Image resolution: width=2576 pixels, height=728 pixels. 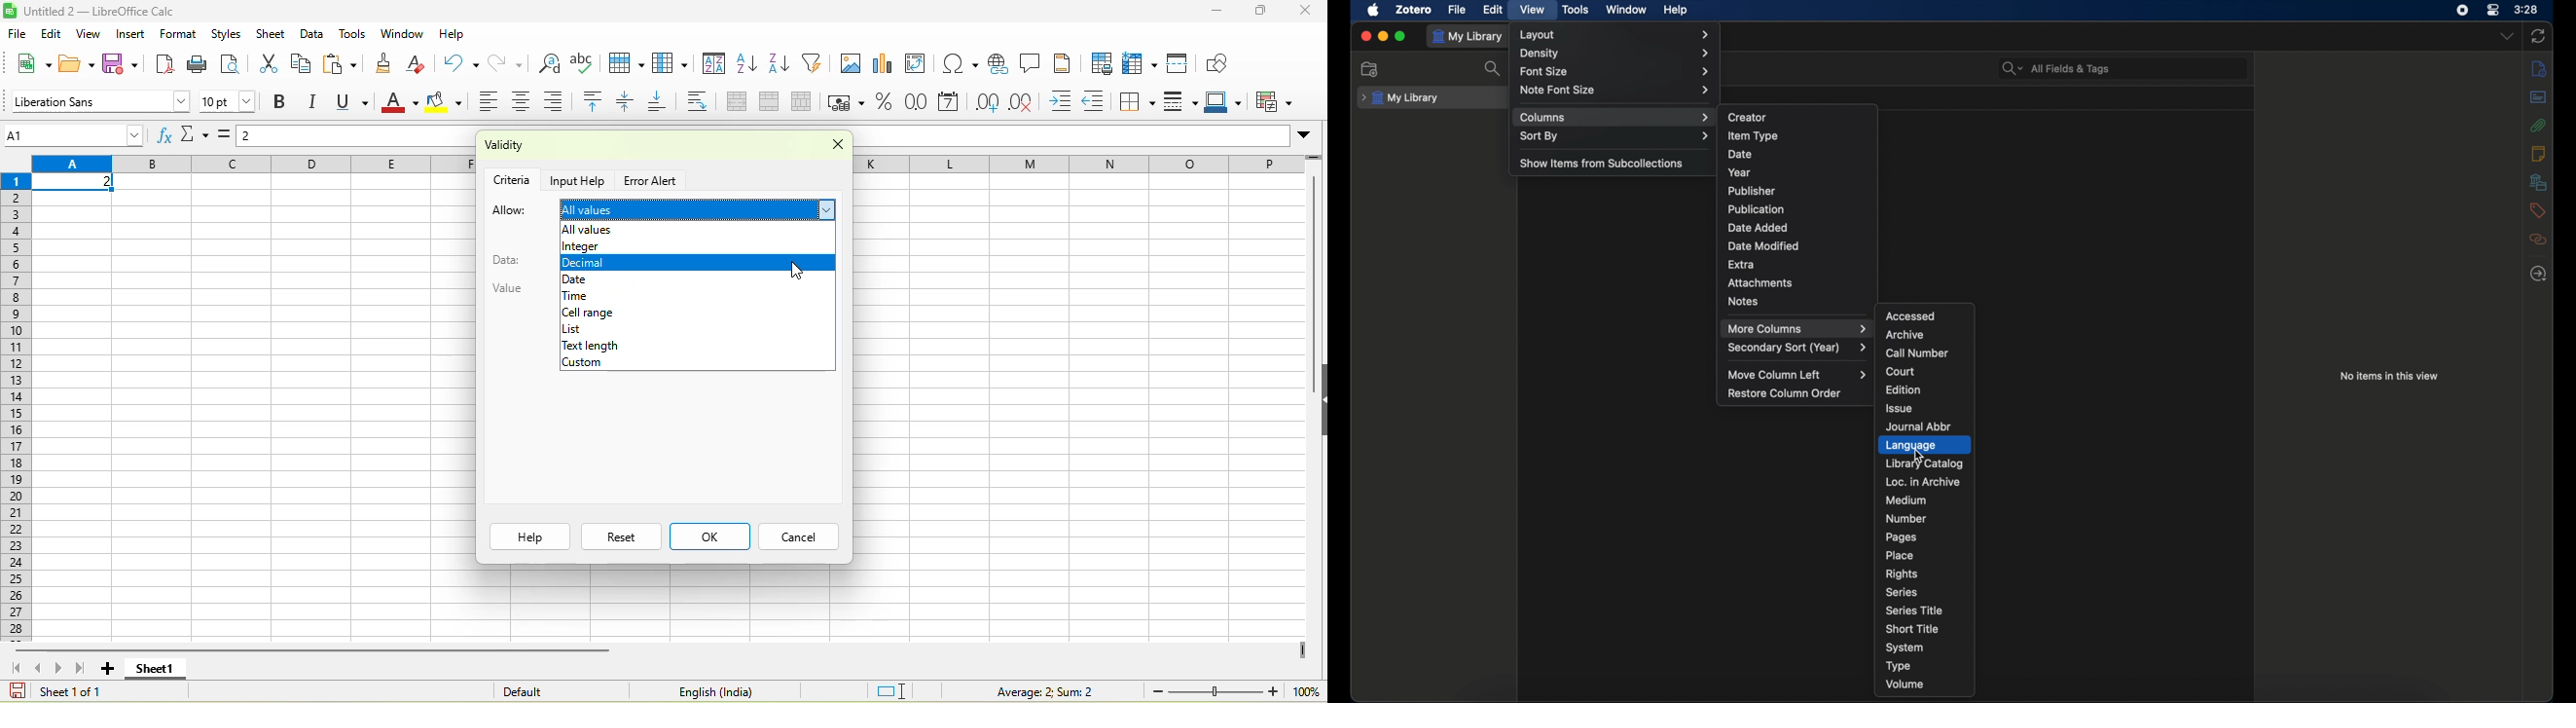 What do you see at coordinates (1311, 292) in the screenshot?
I see `vertical scroll bar` at bounding box center [1311, 292].